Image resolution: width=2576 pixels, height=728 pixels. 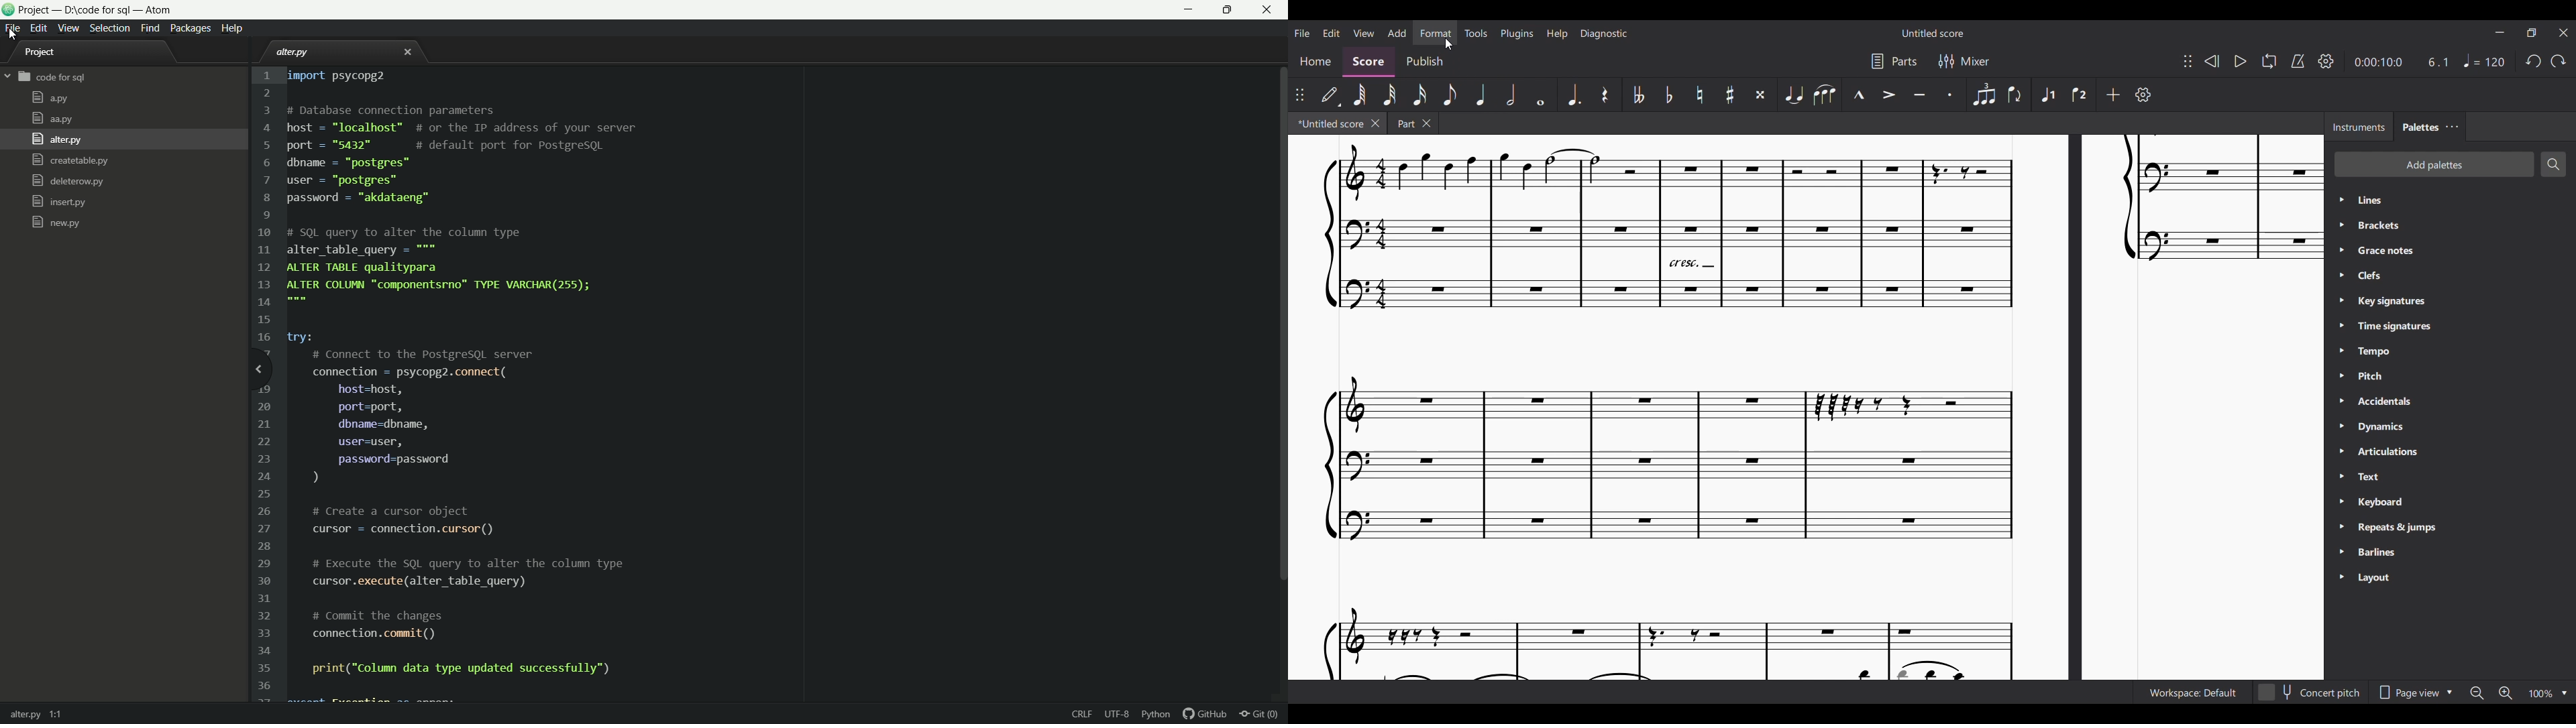 I want to click on Add menu, so click(x=1397, y=32).